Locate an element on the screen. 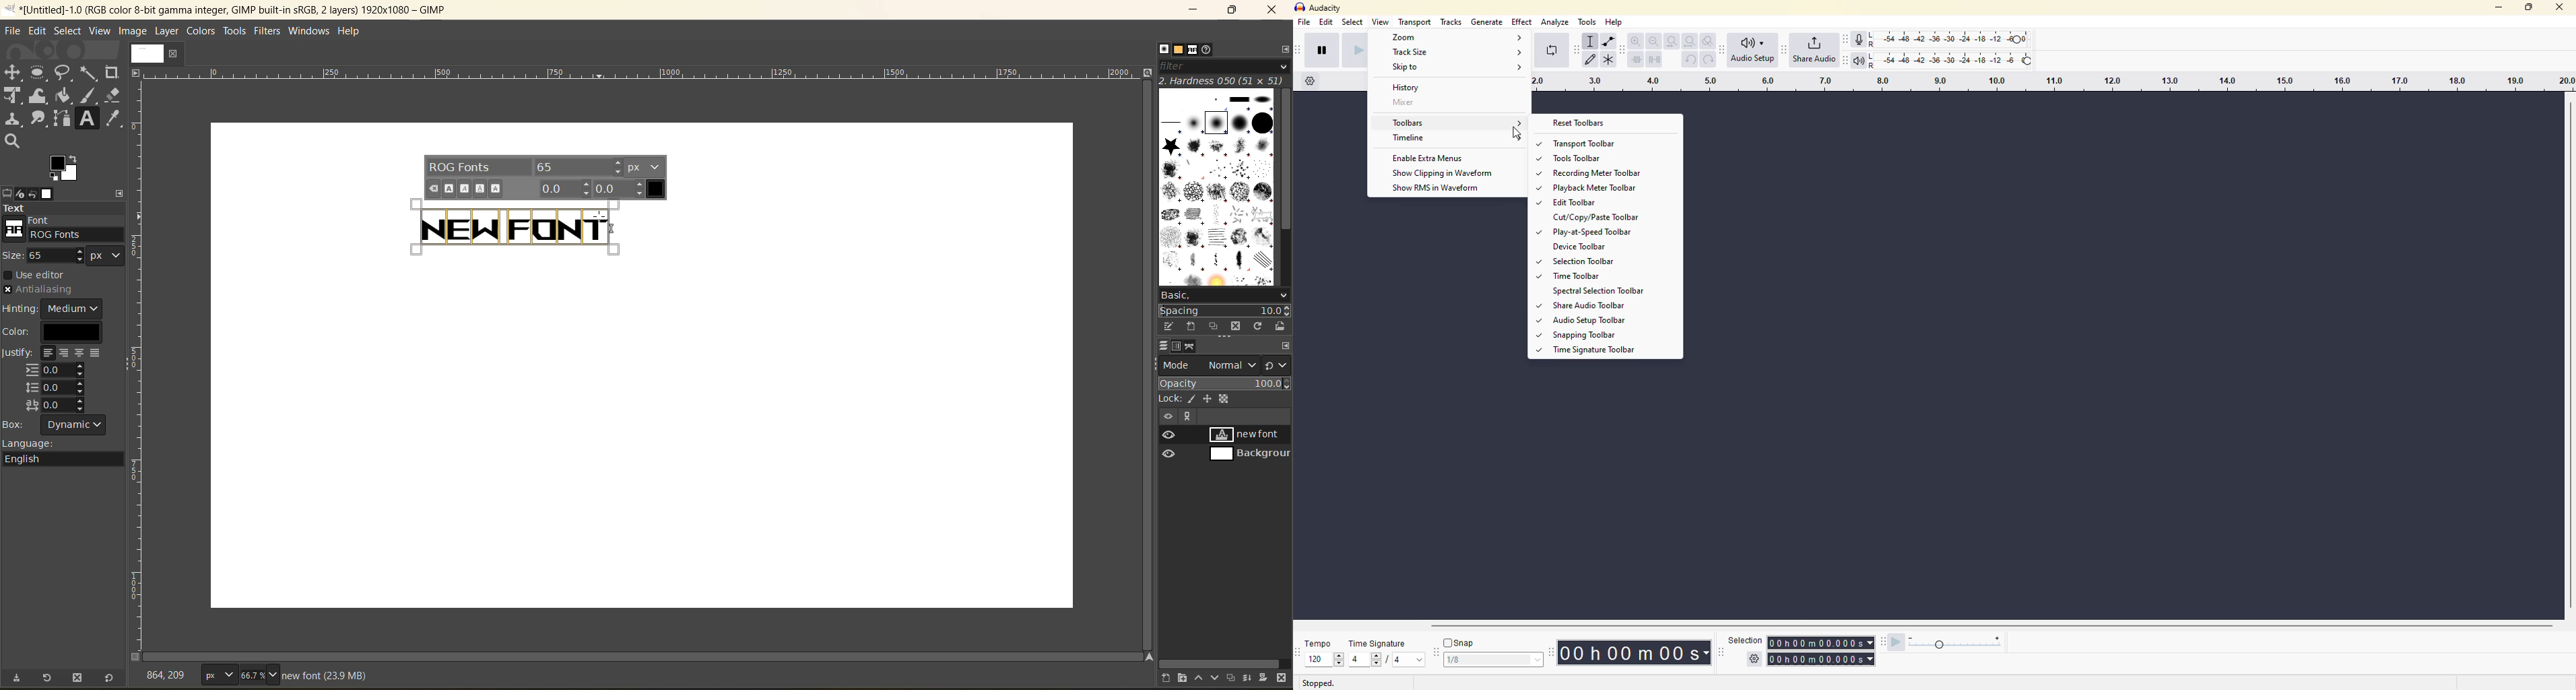 The width and height of the screenshot is (2576, 700). Toolbars is located at coordinates (1457, 123).